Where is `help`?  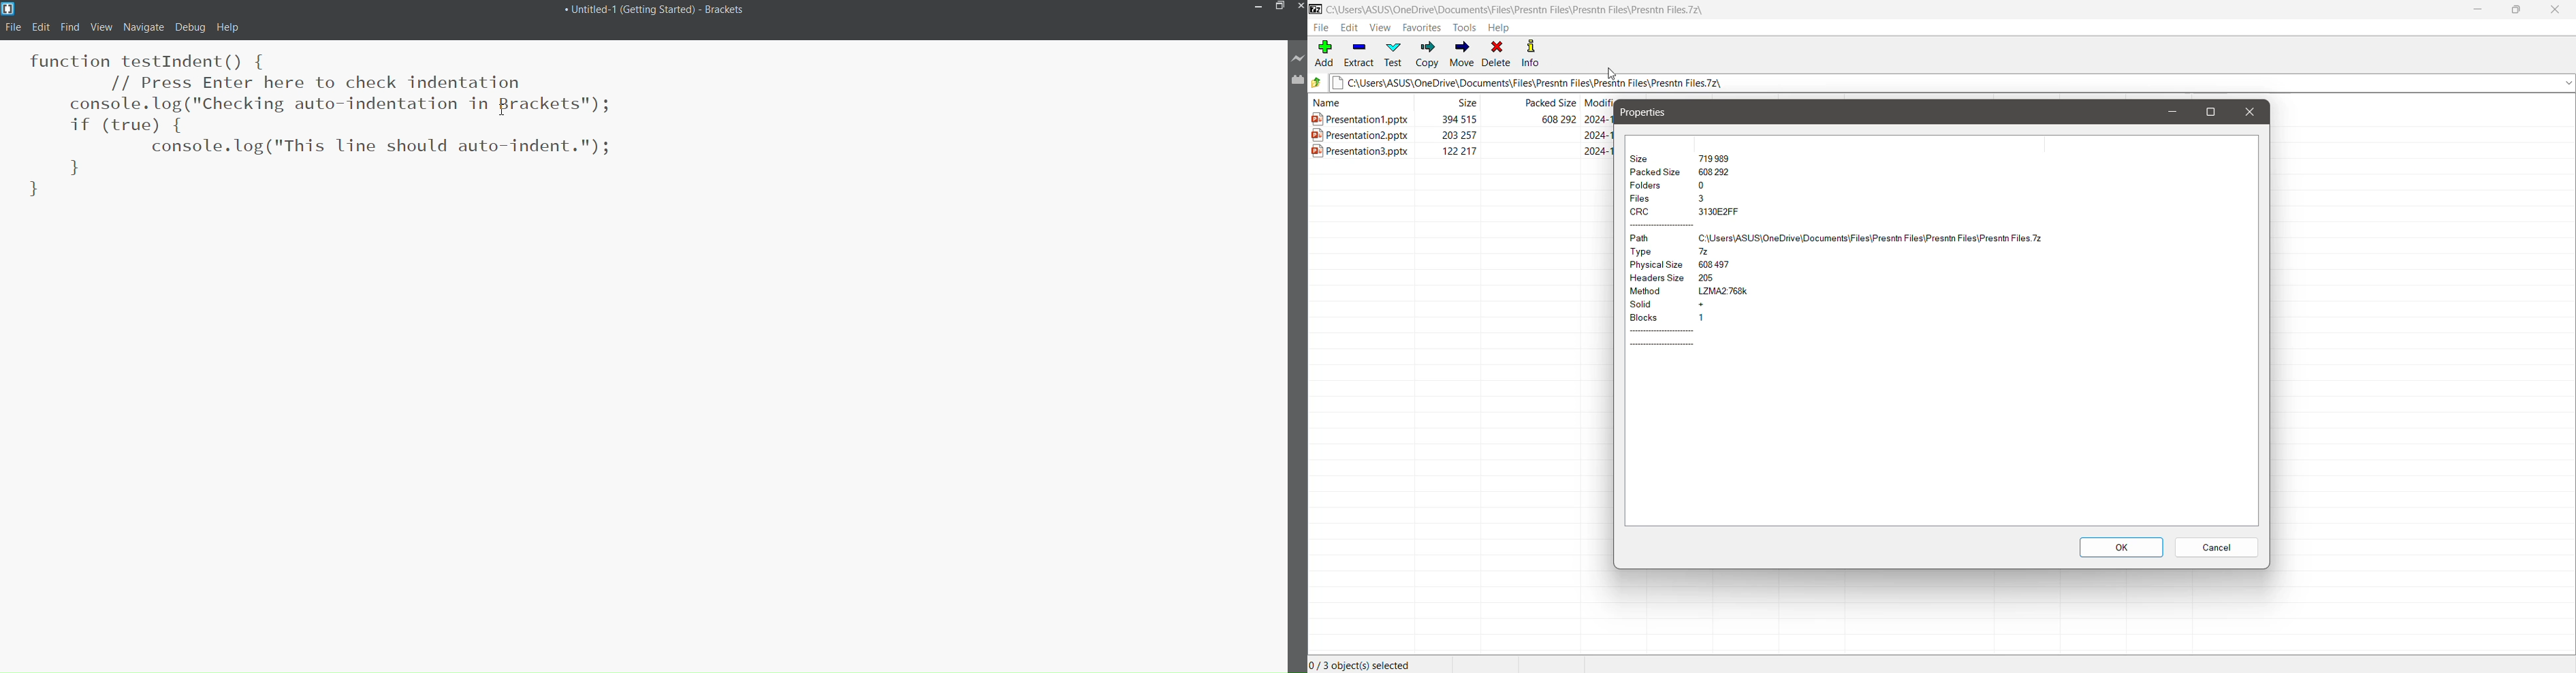 help is located at coordinates (228, 29).